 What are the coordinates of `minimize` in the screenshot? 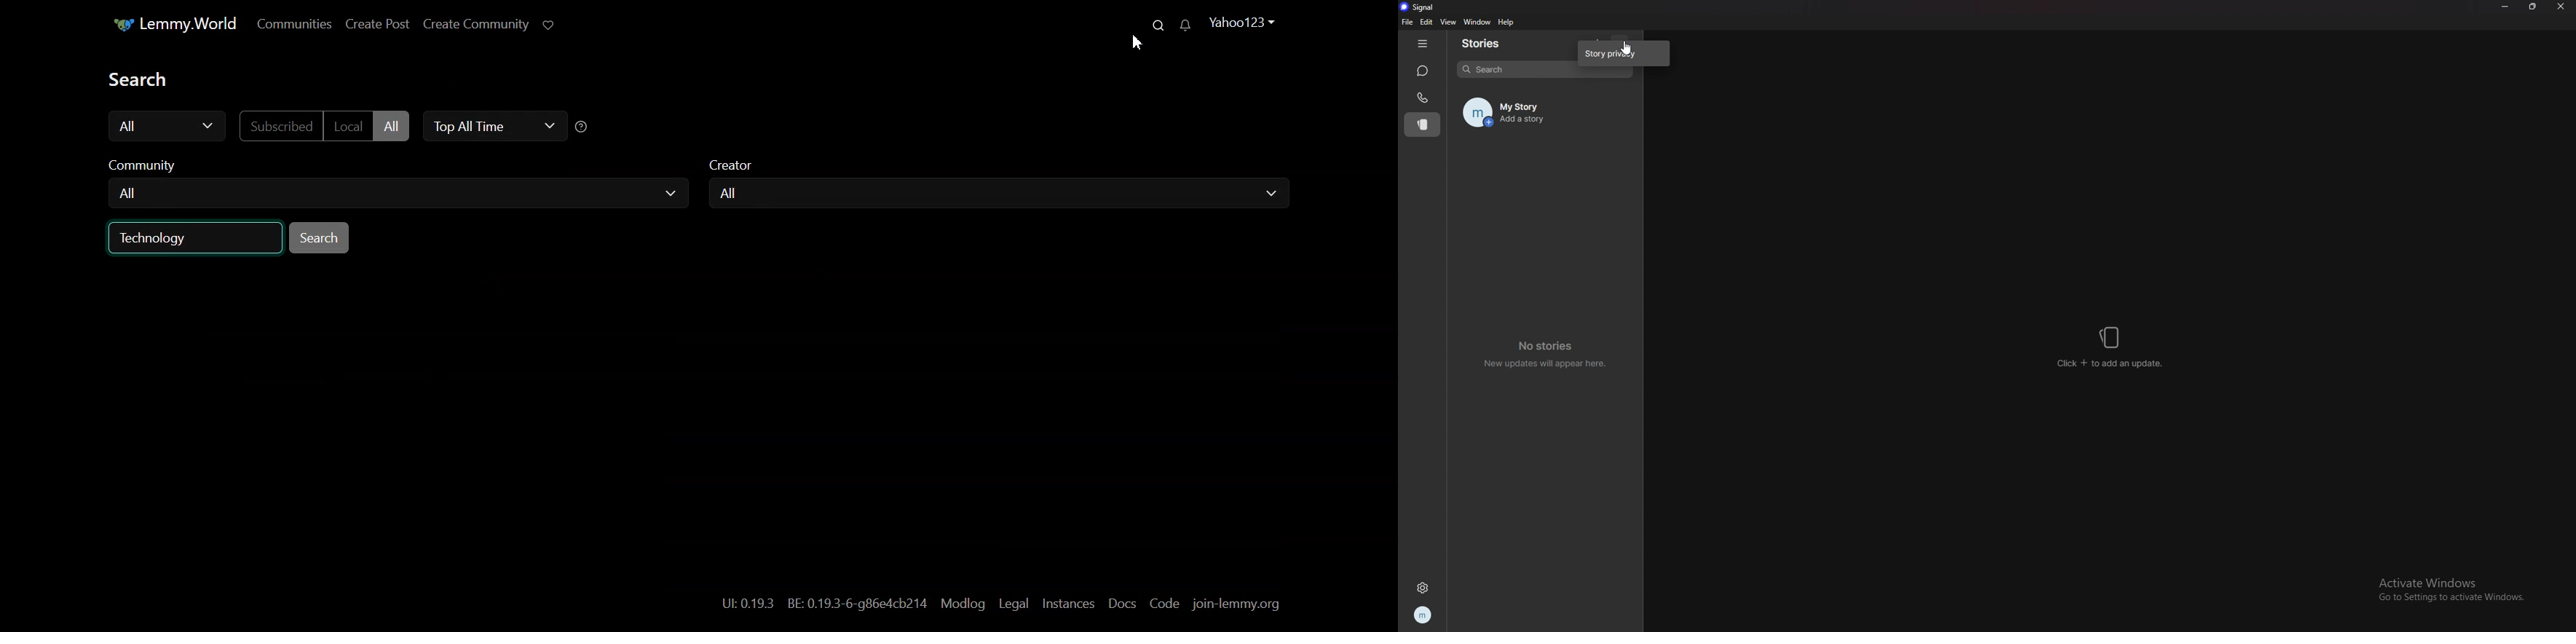 It's located at (2505, 7).